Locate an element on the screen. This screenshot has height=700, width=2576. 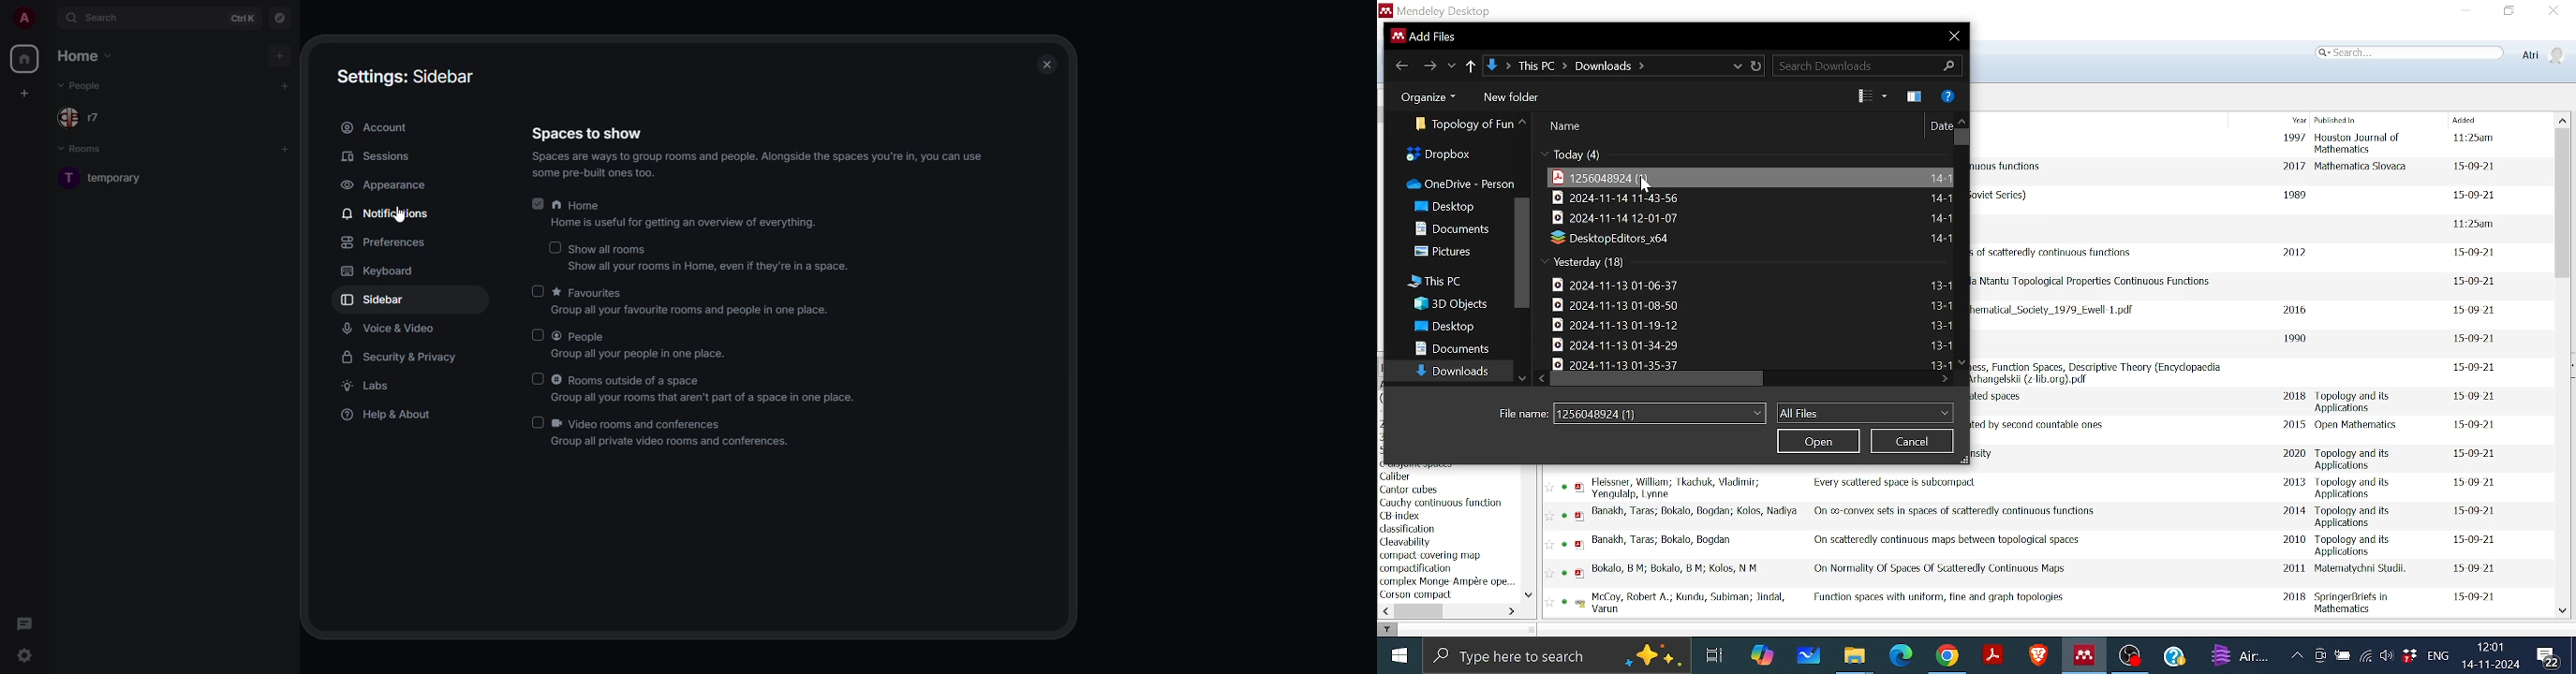
voice & video is located at coordinates (389, 329).